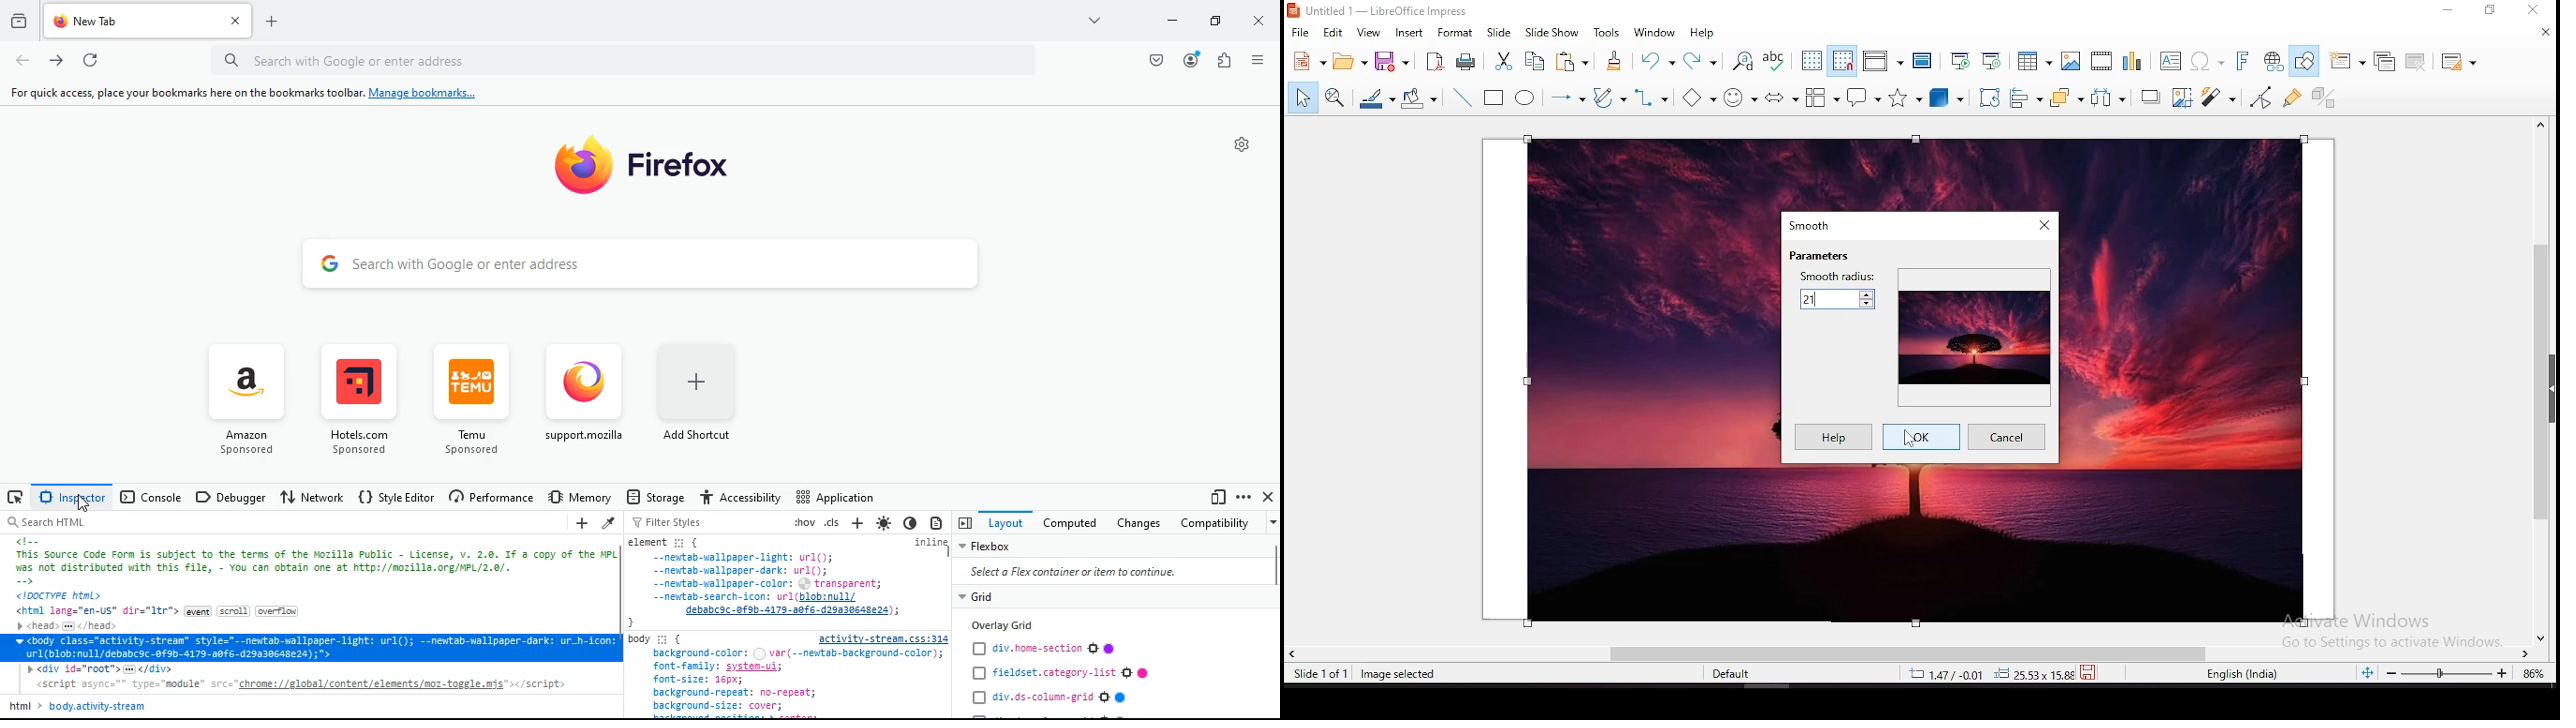 The width and height of the screenshot is (2576, 728). Describe the element at coordinates (1377, 97) in the screenshot. I see `line color` at that location.